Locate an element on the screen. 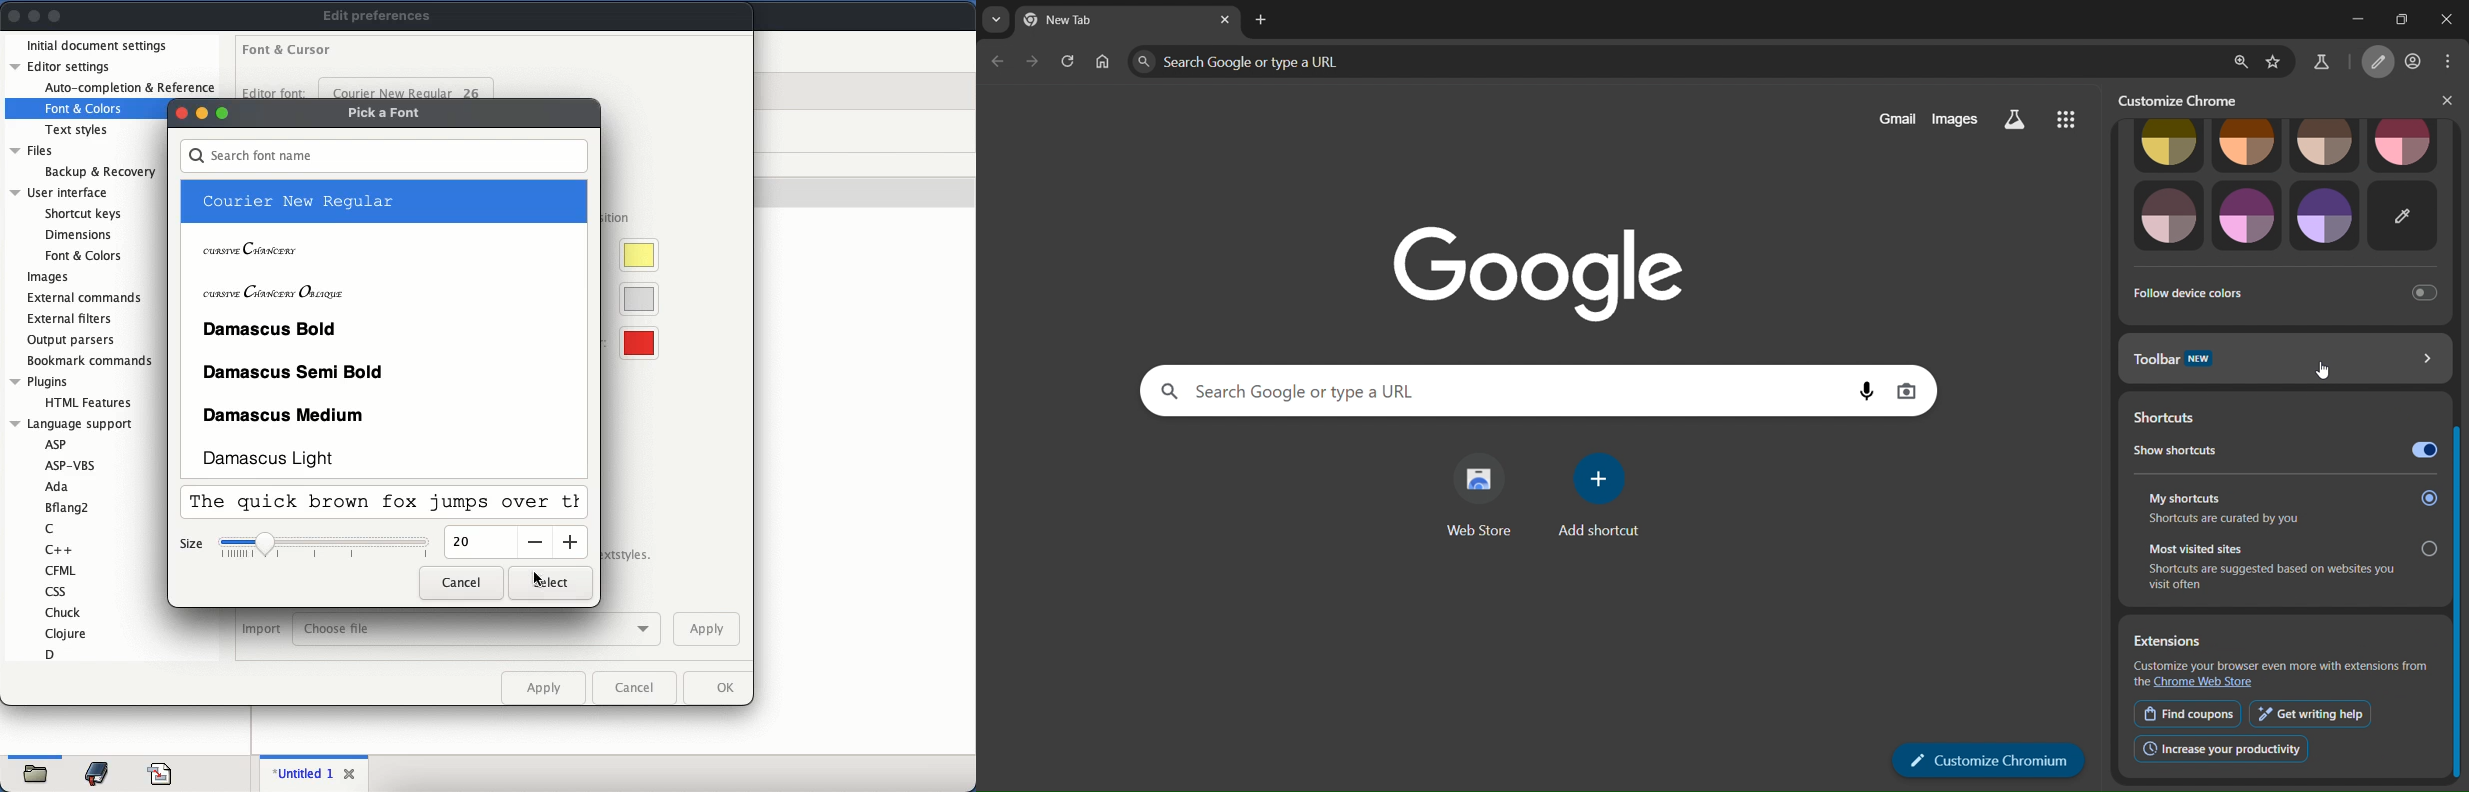 The height and width of the screenshot is (812, 2492). font and colors is located at coordinates (85, 106).